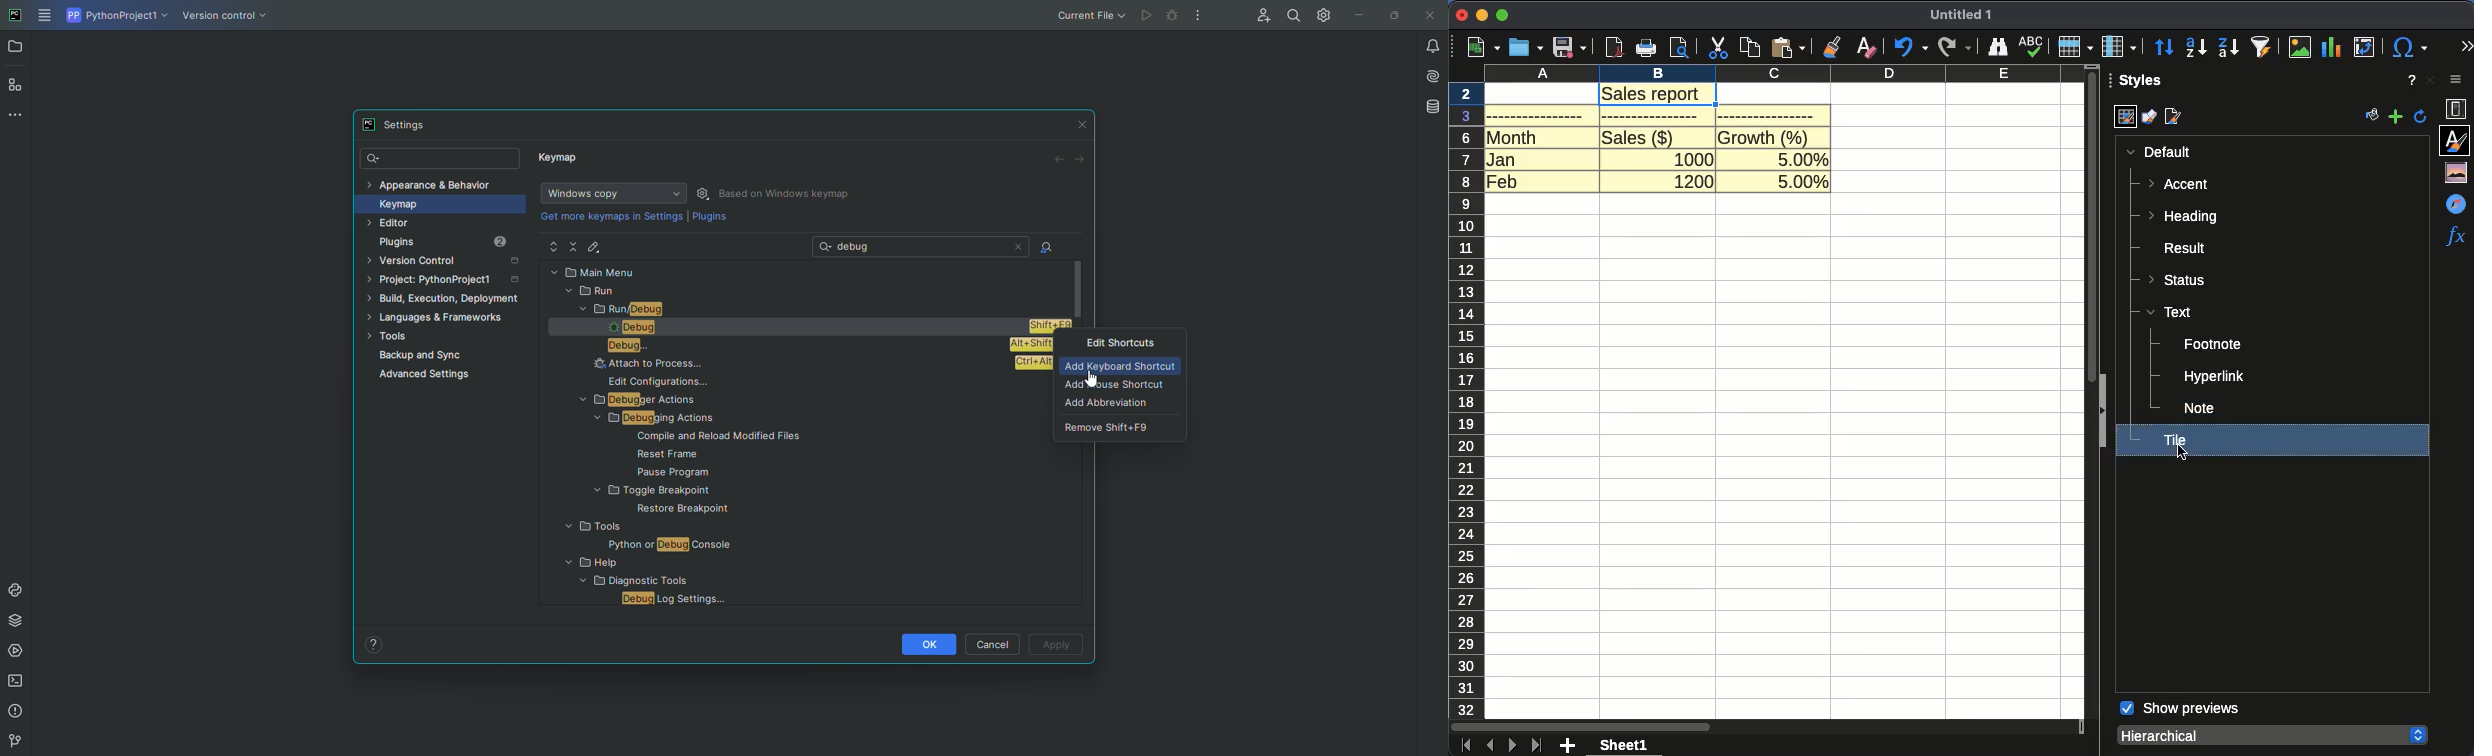 Image resolution: width=2492 pixels, height=756 pixels. Describe the element at coordinates (1121, 366) in the screenshot. I see `Add Keyboard shortcut` at that location.